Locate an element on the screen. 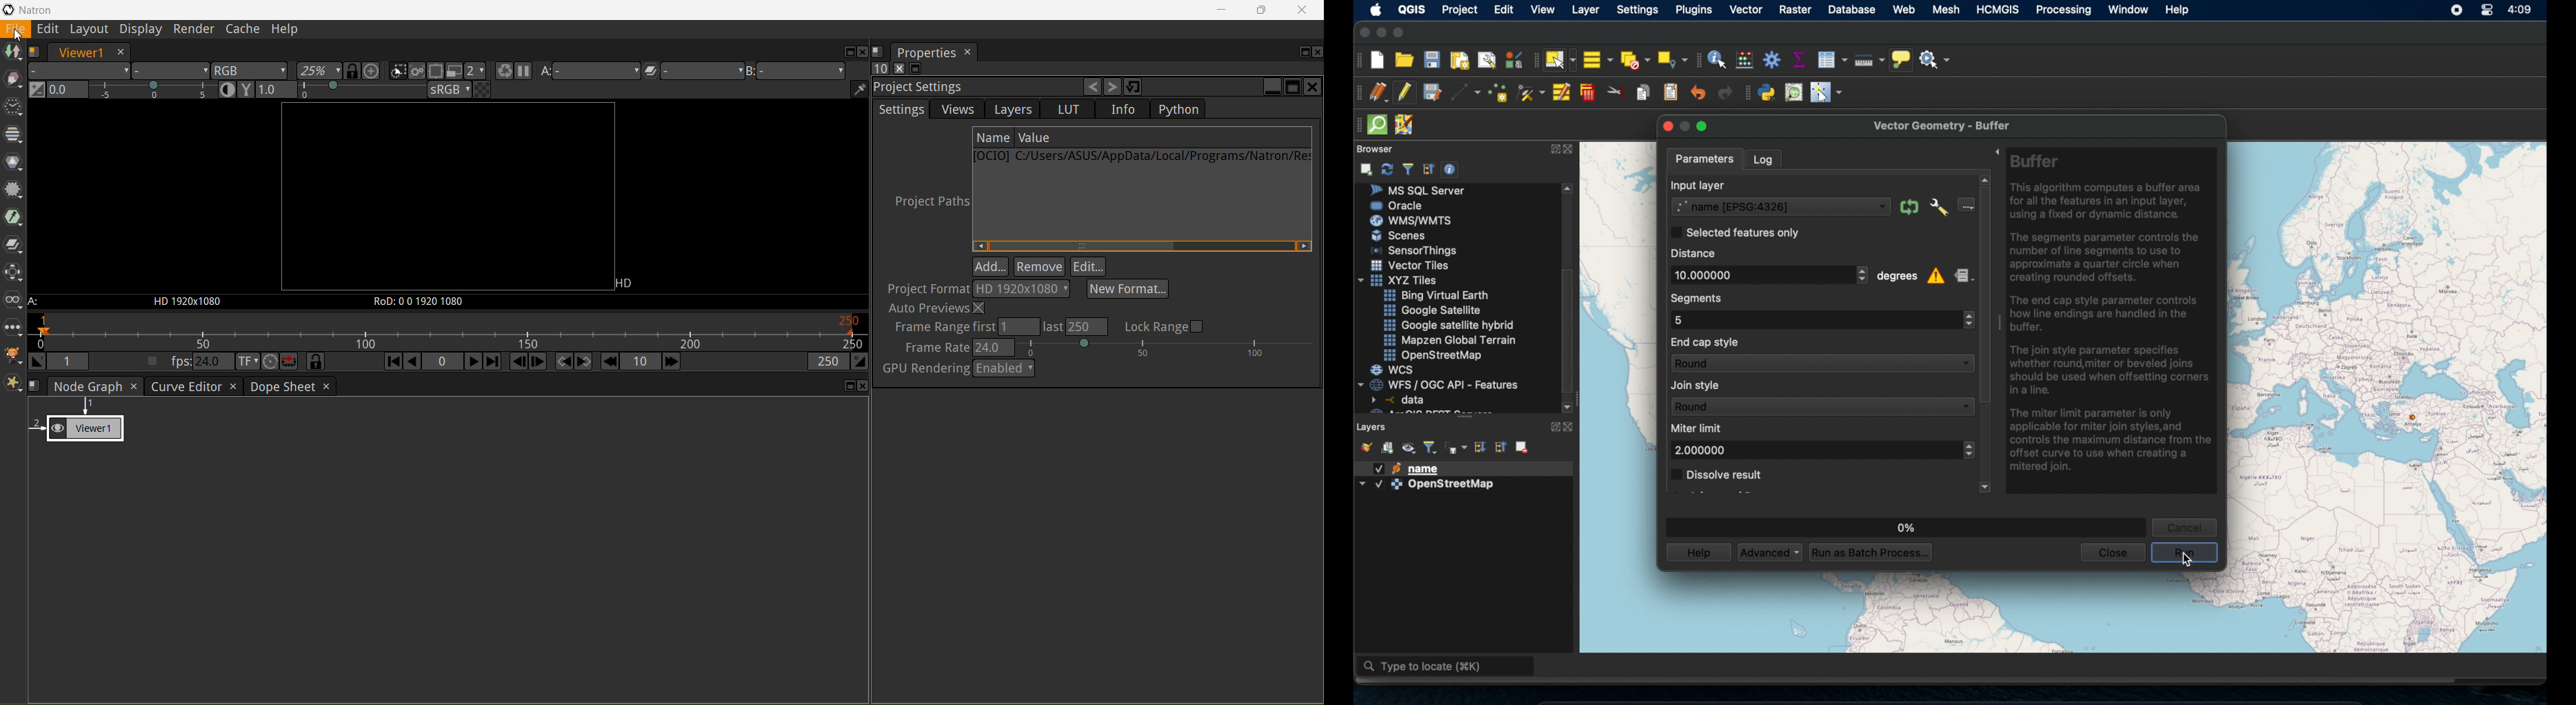  close is located at coordinates (1362, 33).